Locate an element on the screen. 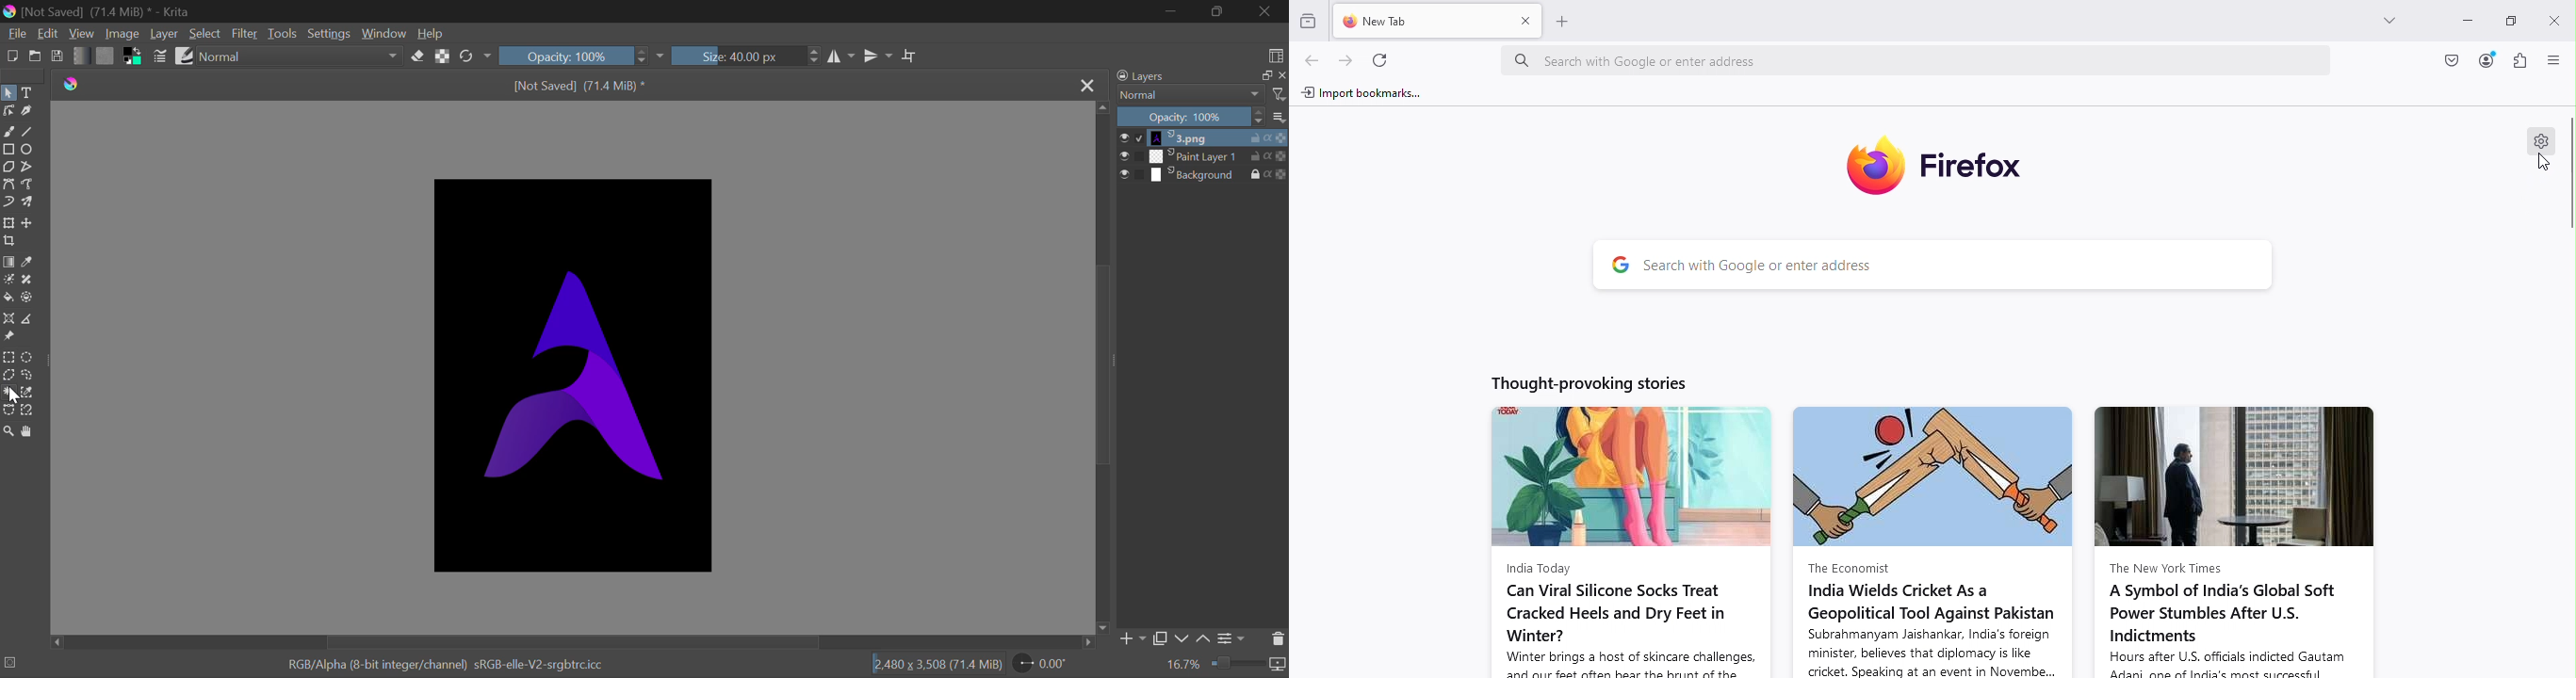 The height and width of the screenshot is (700, 2576). layer 3 is located at coordinates (1195, 173).